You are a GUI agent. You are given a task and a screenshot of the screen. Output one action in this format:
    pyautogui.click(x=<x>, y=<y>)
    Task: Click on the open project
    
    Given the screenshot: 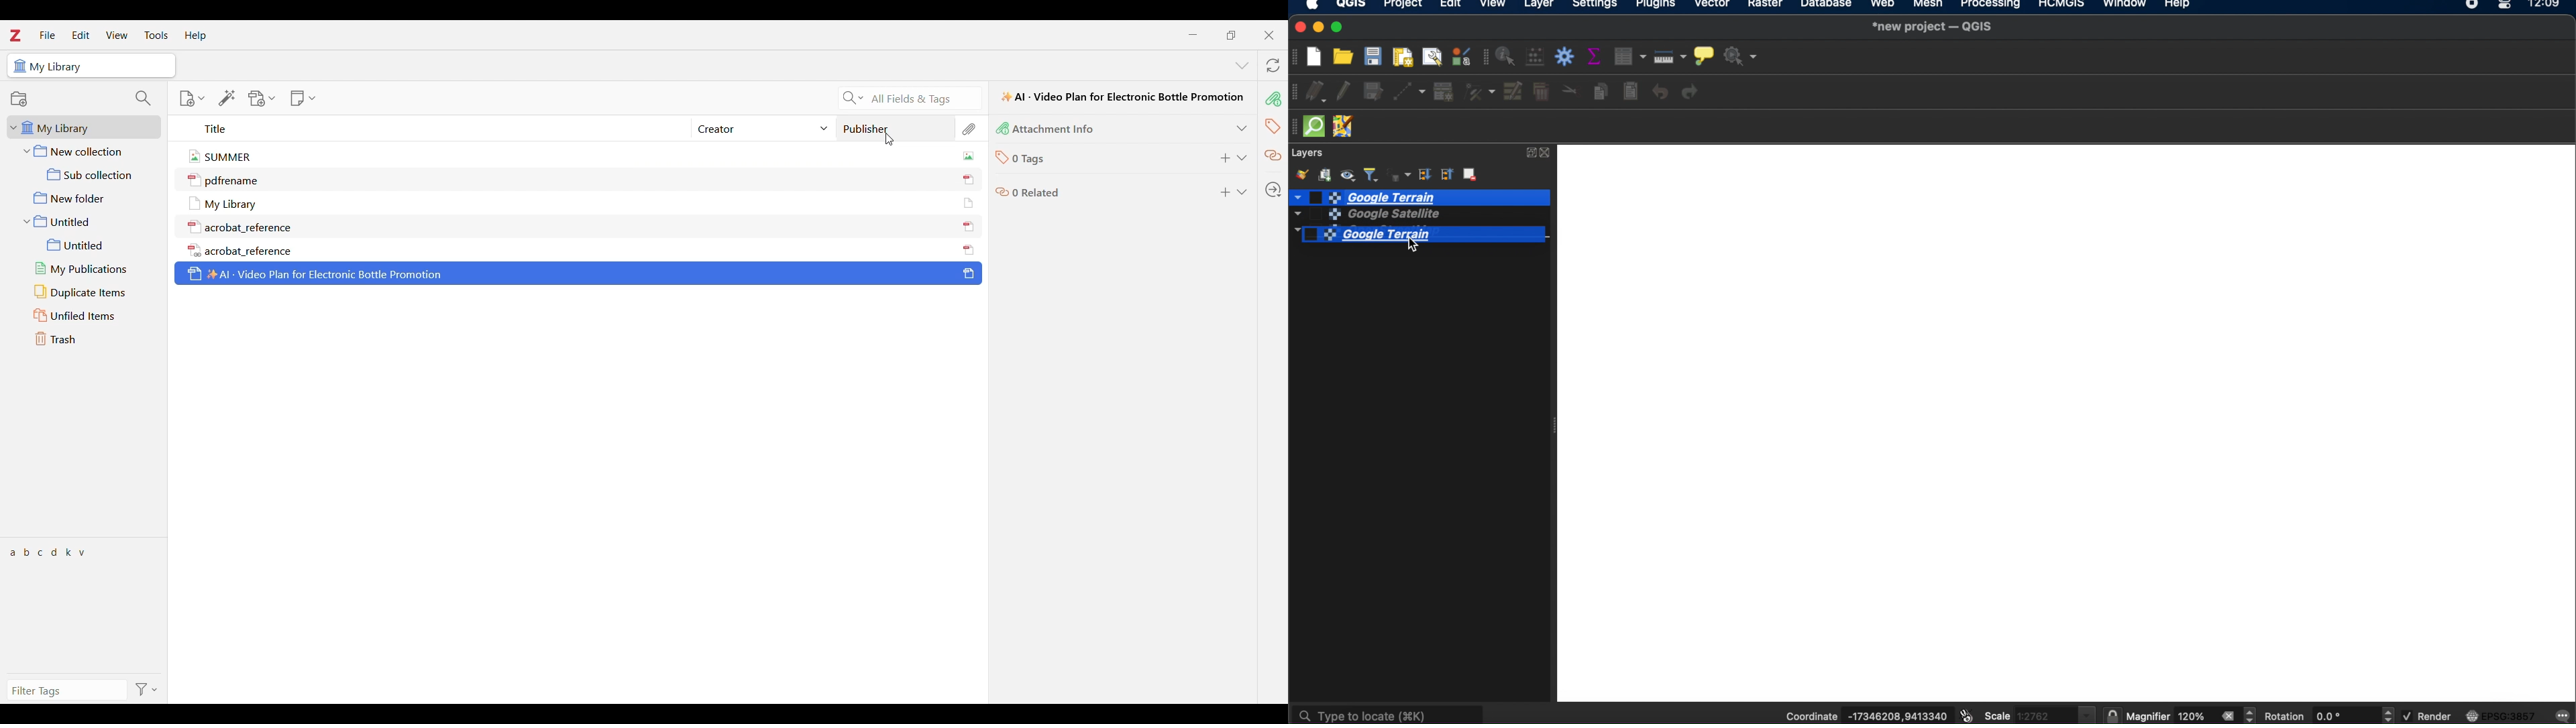 What is the action you would take?
    pyautogui.click(x=1345, y=56)
    